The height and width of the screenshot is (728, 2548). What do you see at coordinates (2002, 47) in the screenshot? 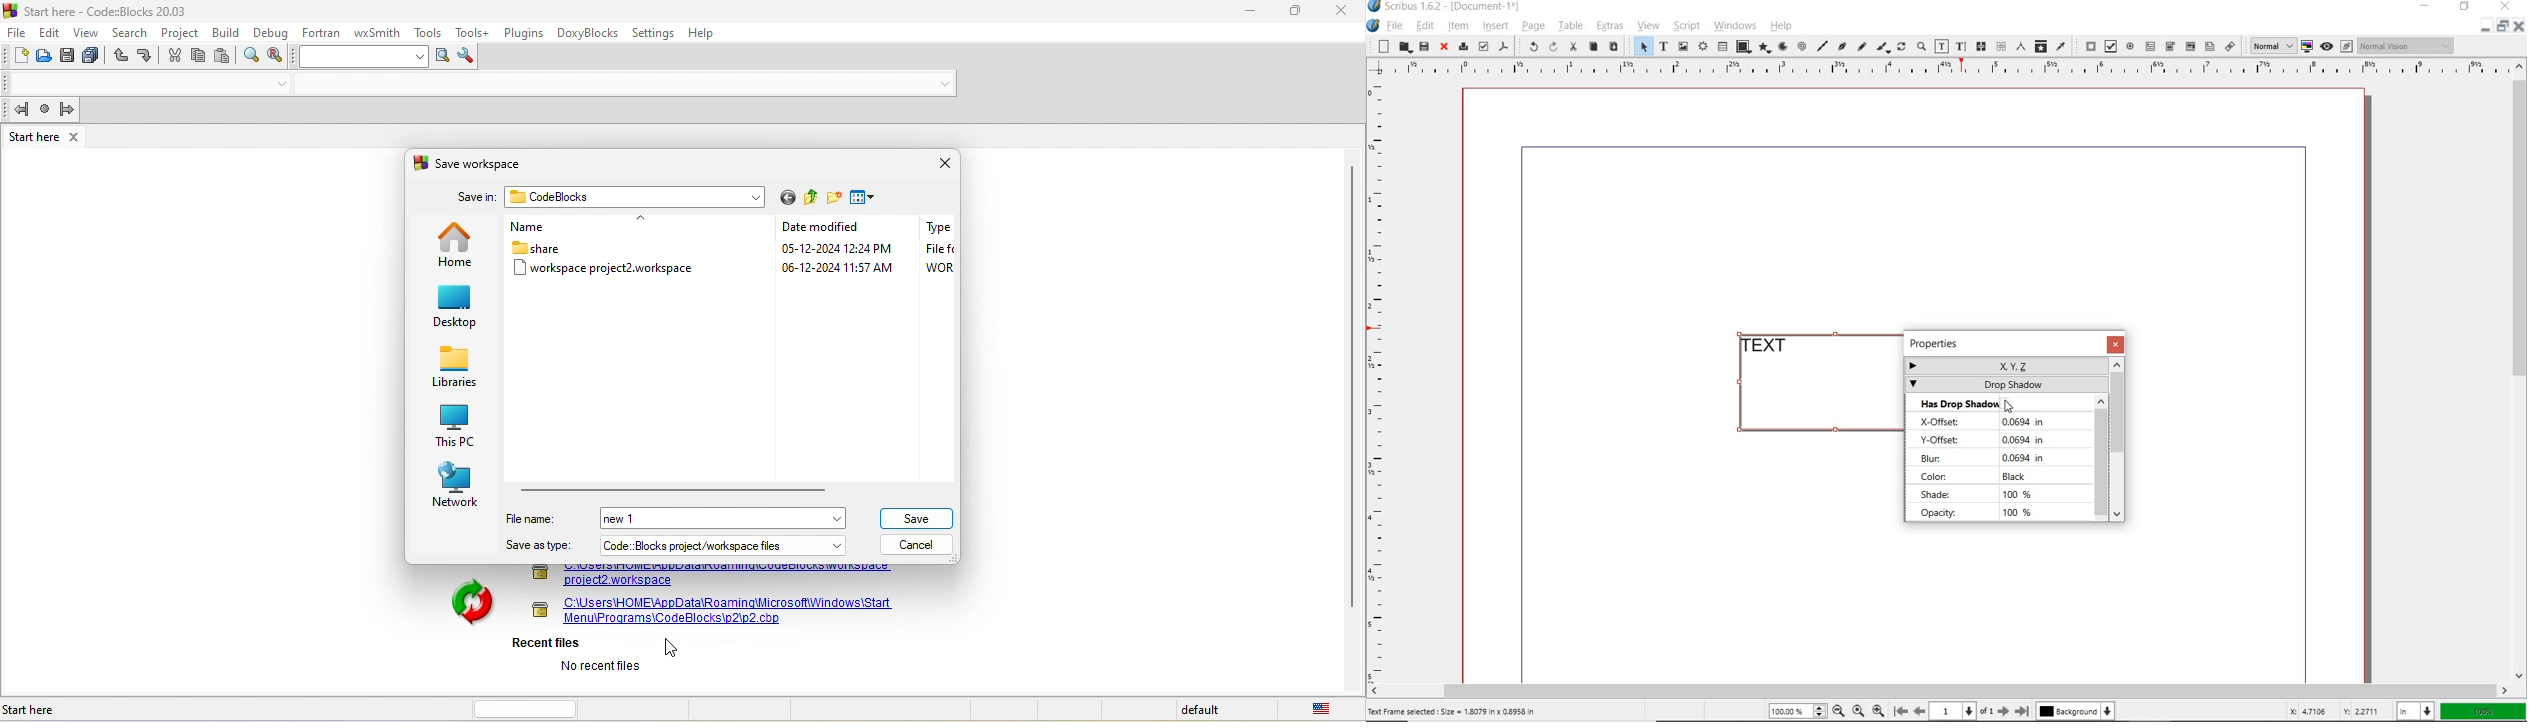
I see `unlink text frames` at bounding box center [2002, 47].